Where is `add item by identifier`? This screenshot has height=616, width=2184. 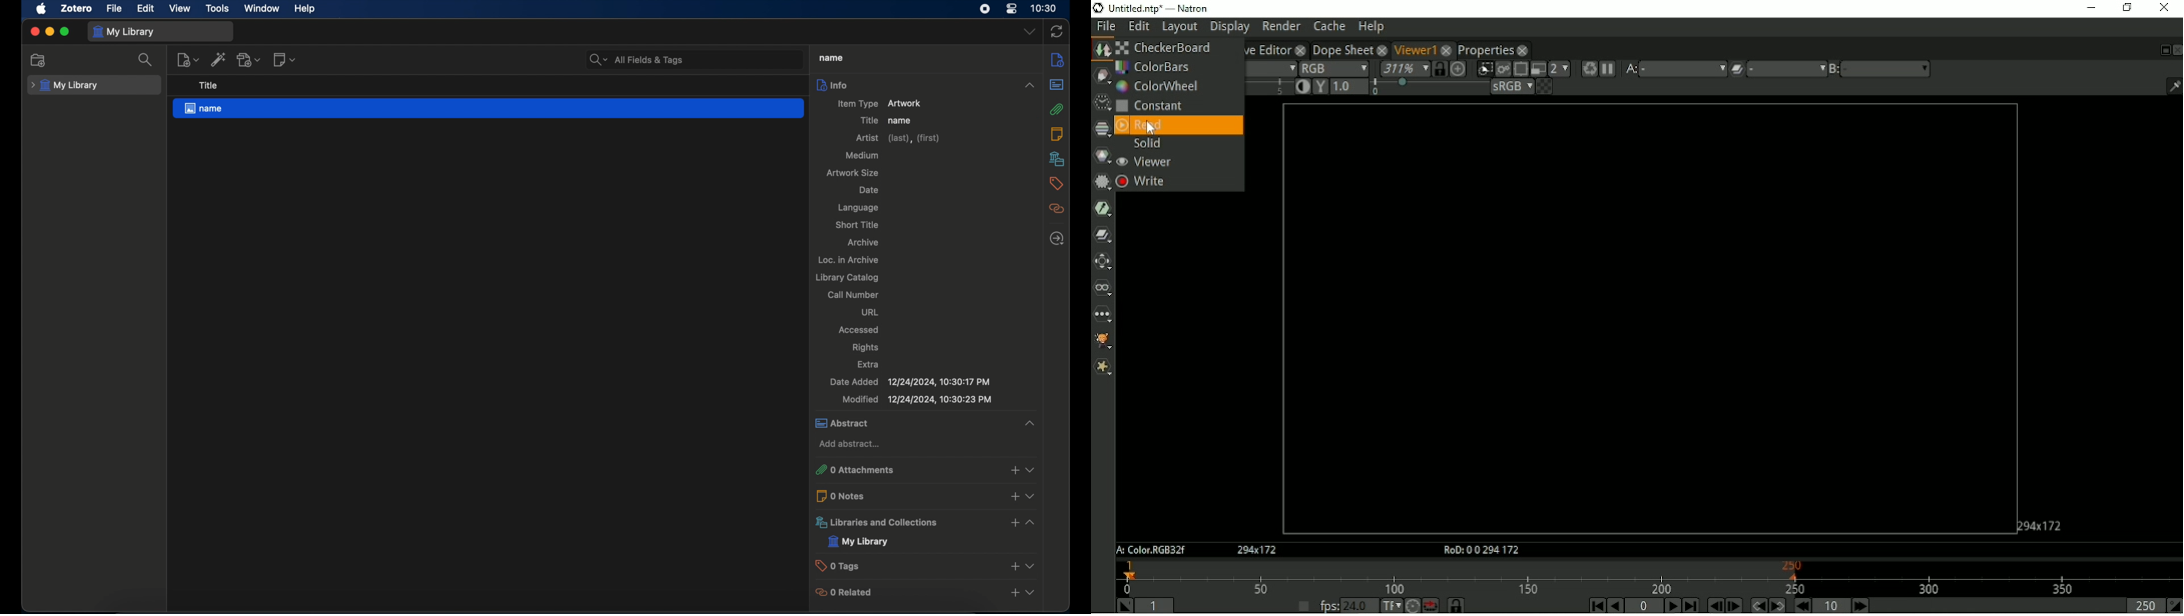 add item by identifier is located at coordinates (219, 59).